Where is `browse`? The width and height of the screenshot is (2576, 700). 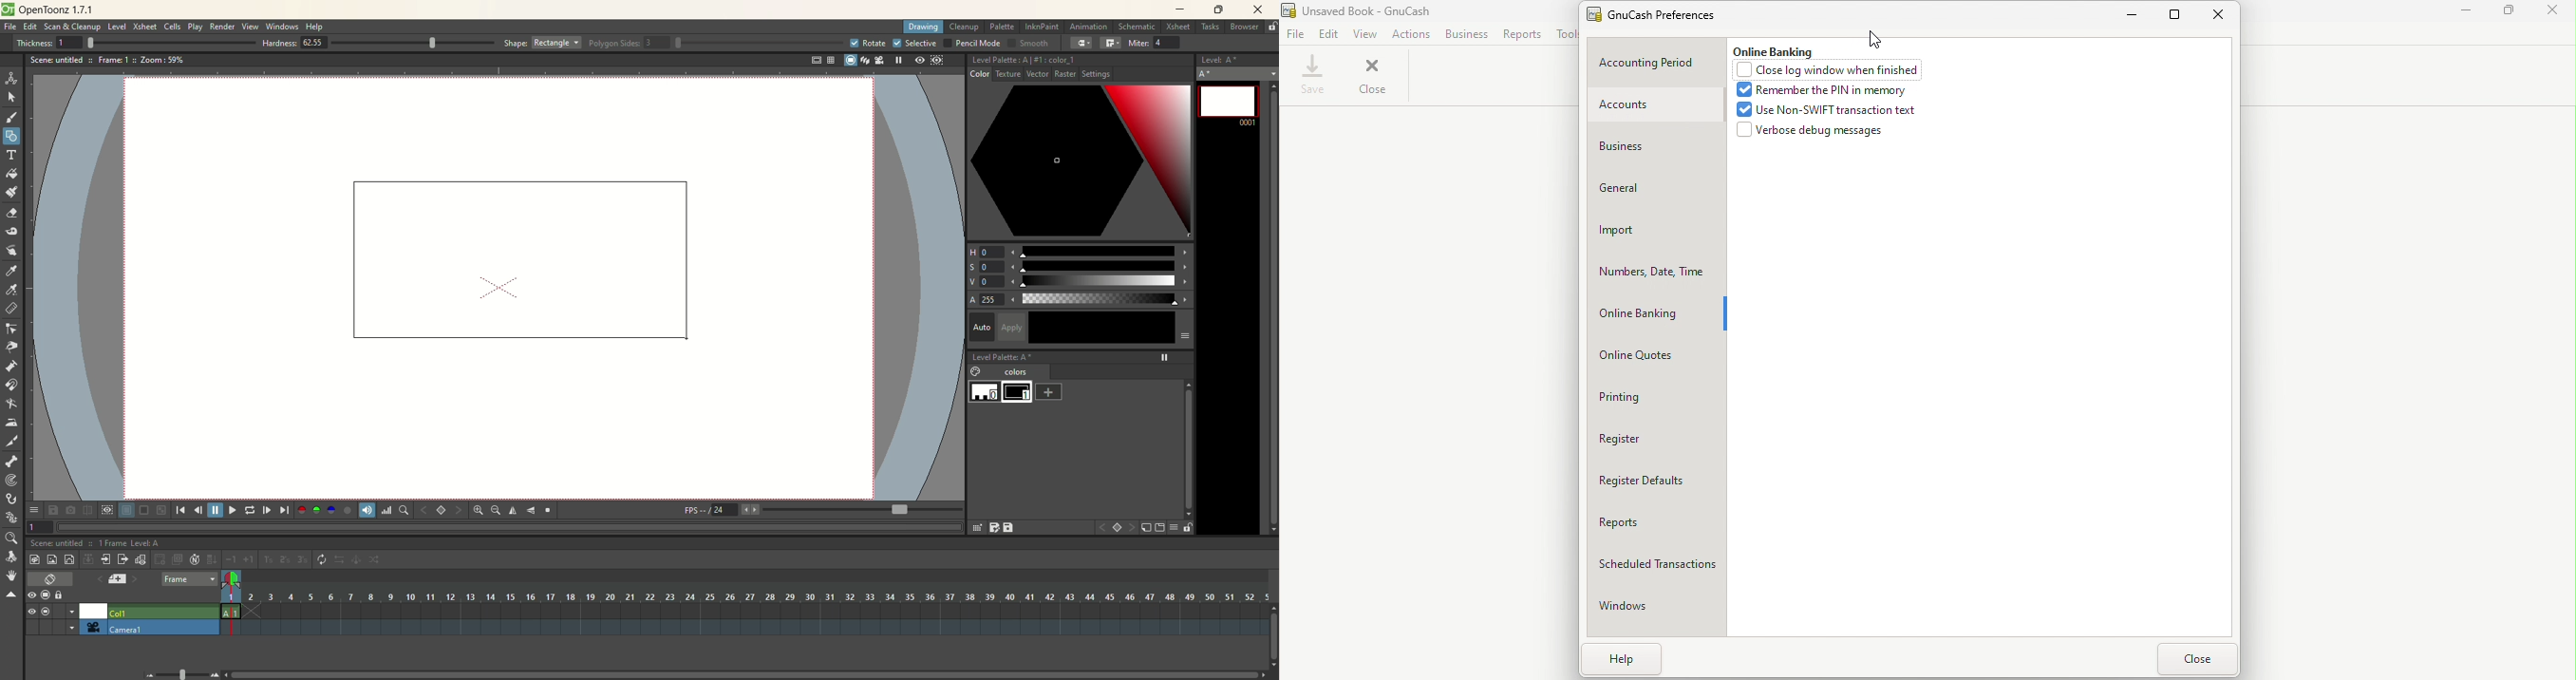
browse is located at coordinates (1246, 27).